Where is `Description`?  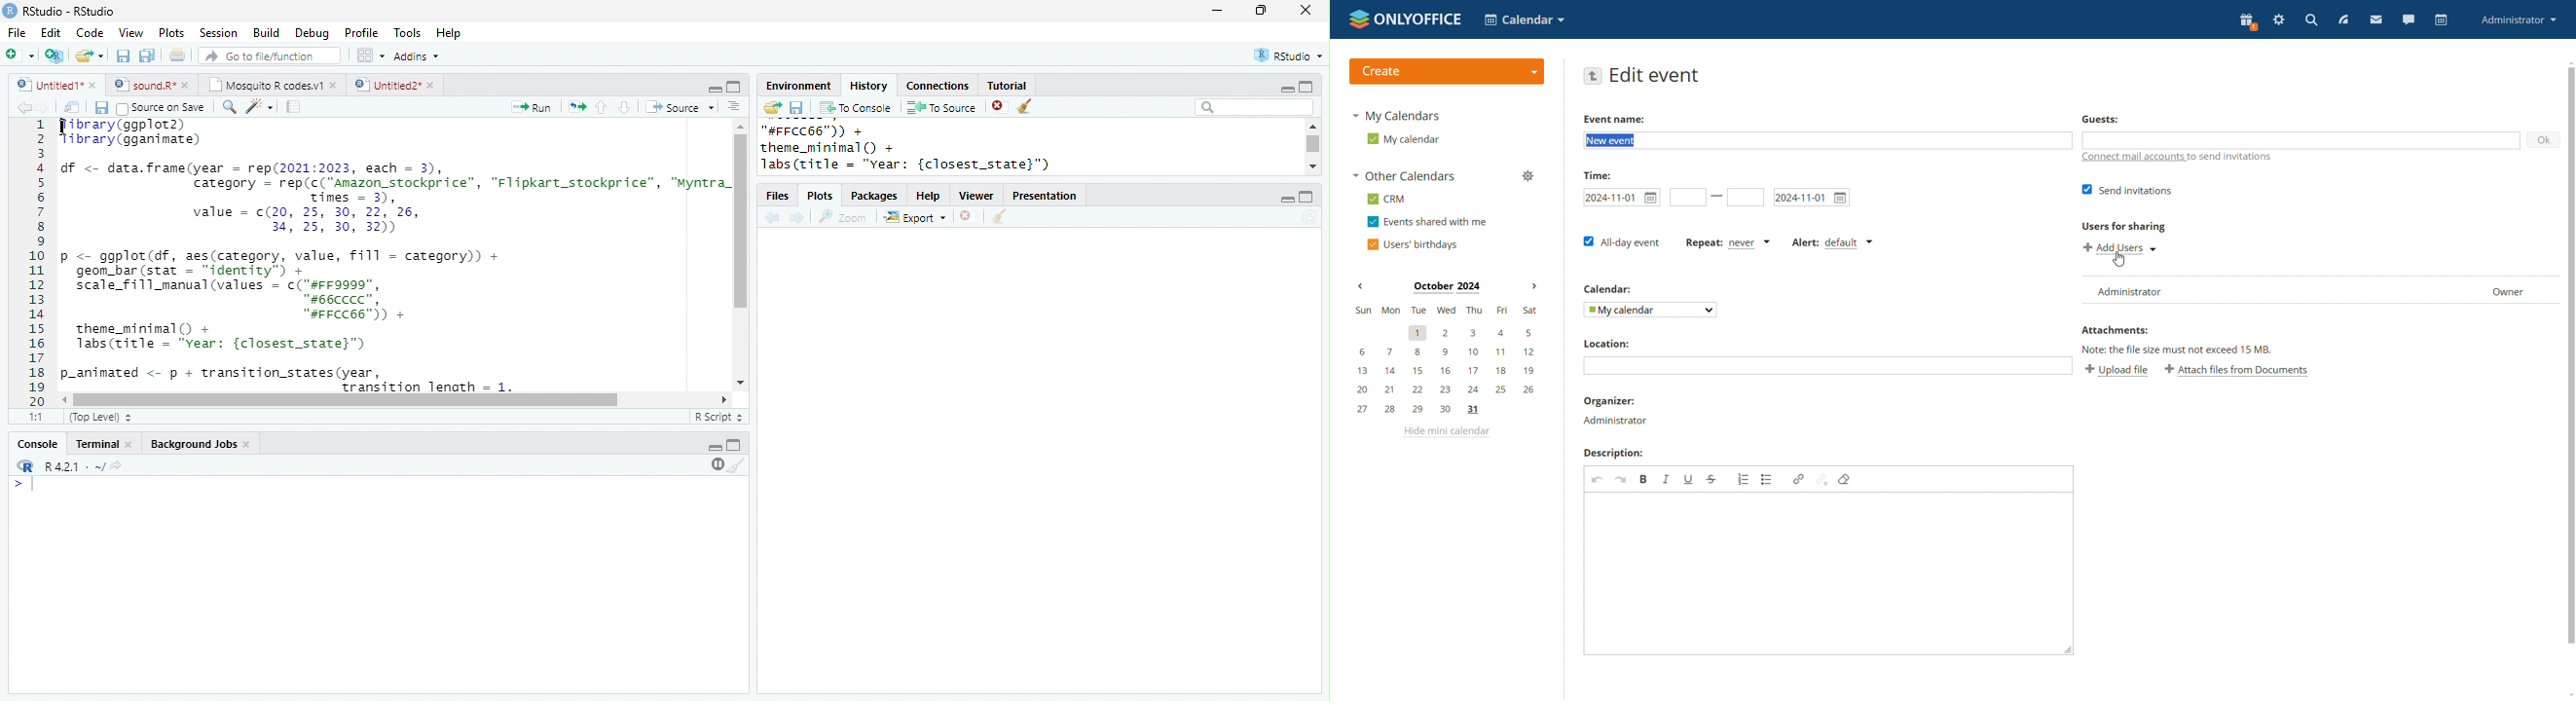 Description is located at coordinates (1612, 454).